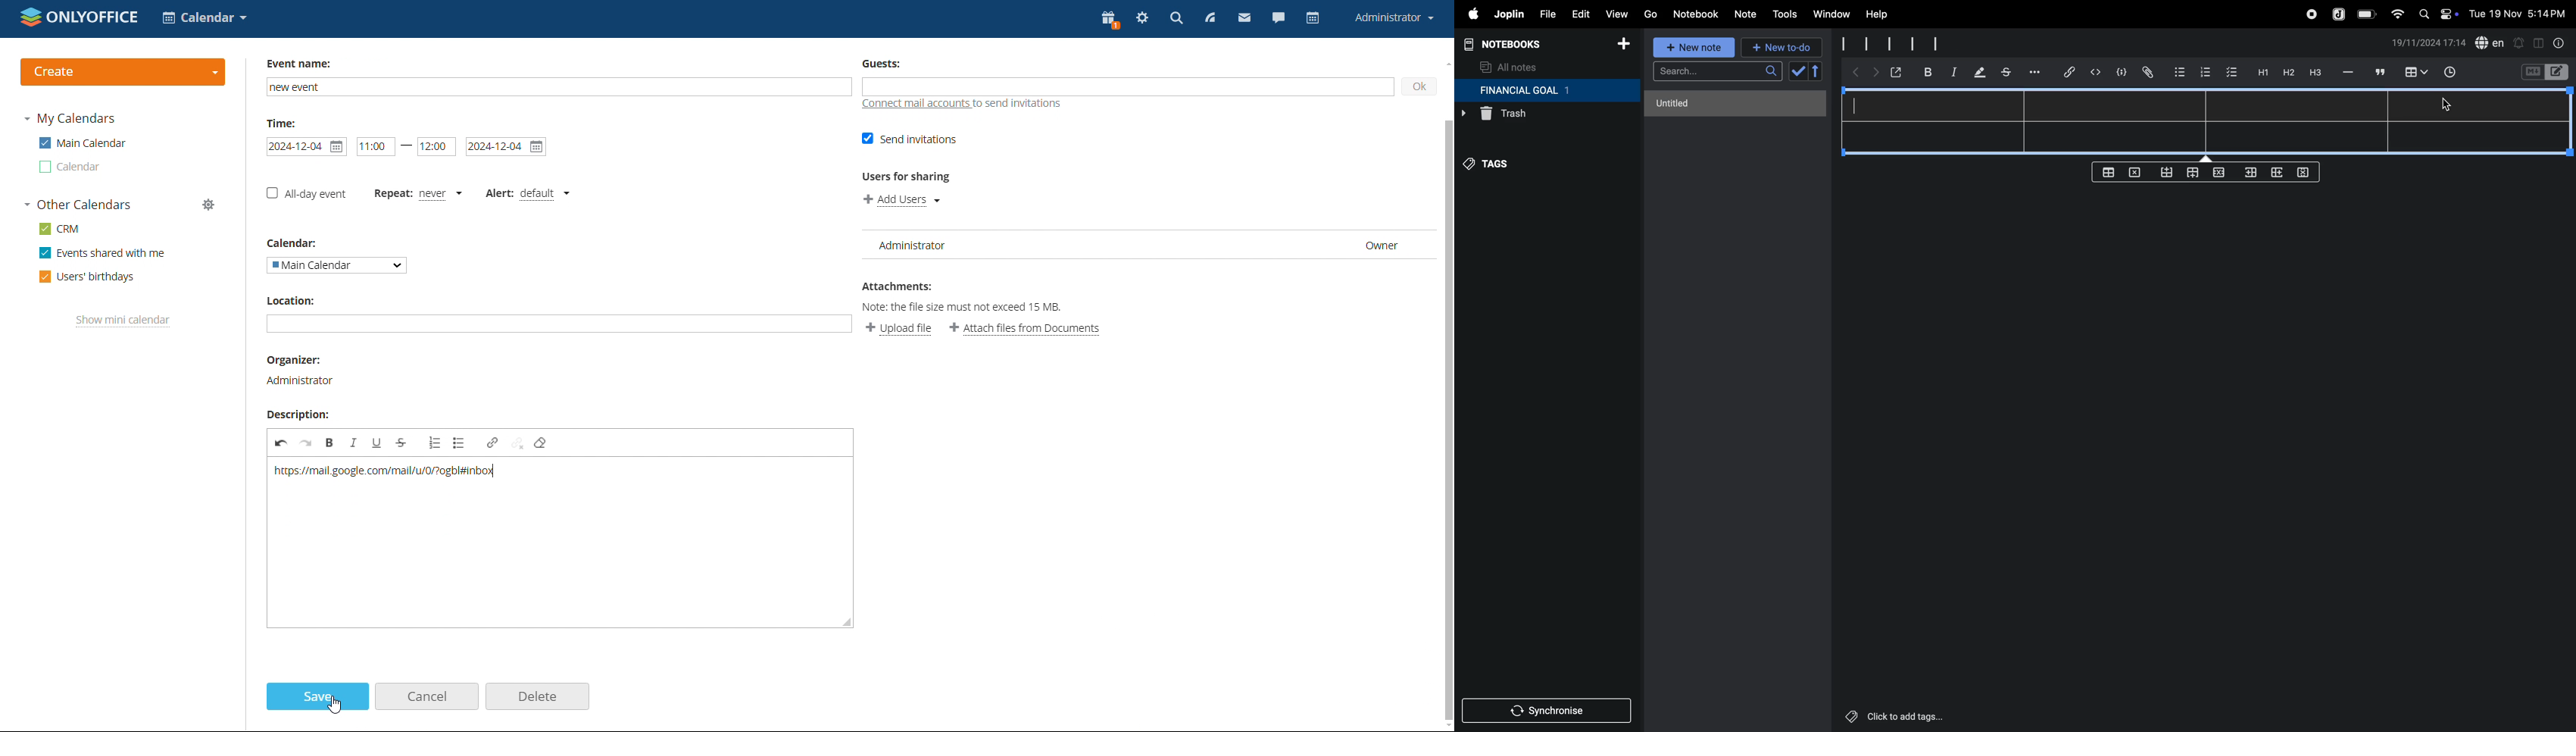 This screenshot has height=756, width=2576. I want to click on events shared with me, so click(102, 253).